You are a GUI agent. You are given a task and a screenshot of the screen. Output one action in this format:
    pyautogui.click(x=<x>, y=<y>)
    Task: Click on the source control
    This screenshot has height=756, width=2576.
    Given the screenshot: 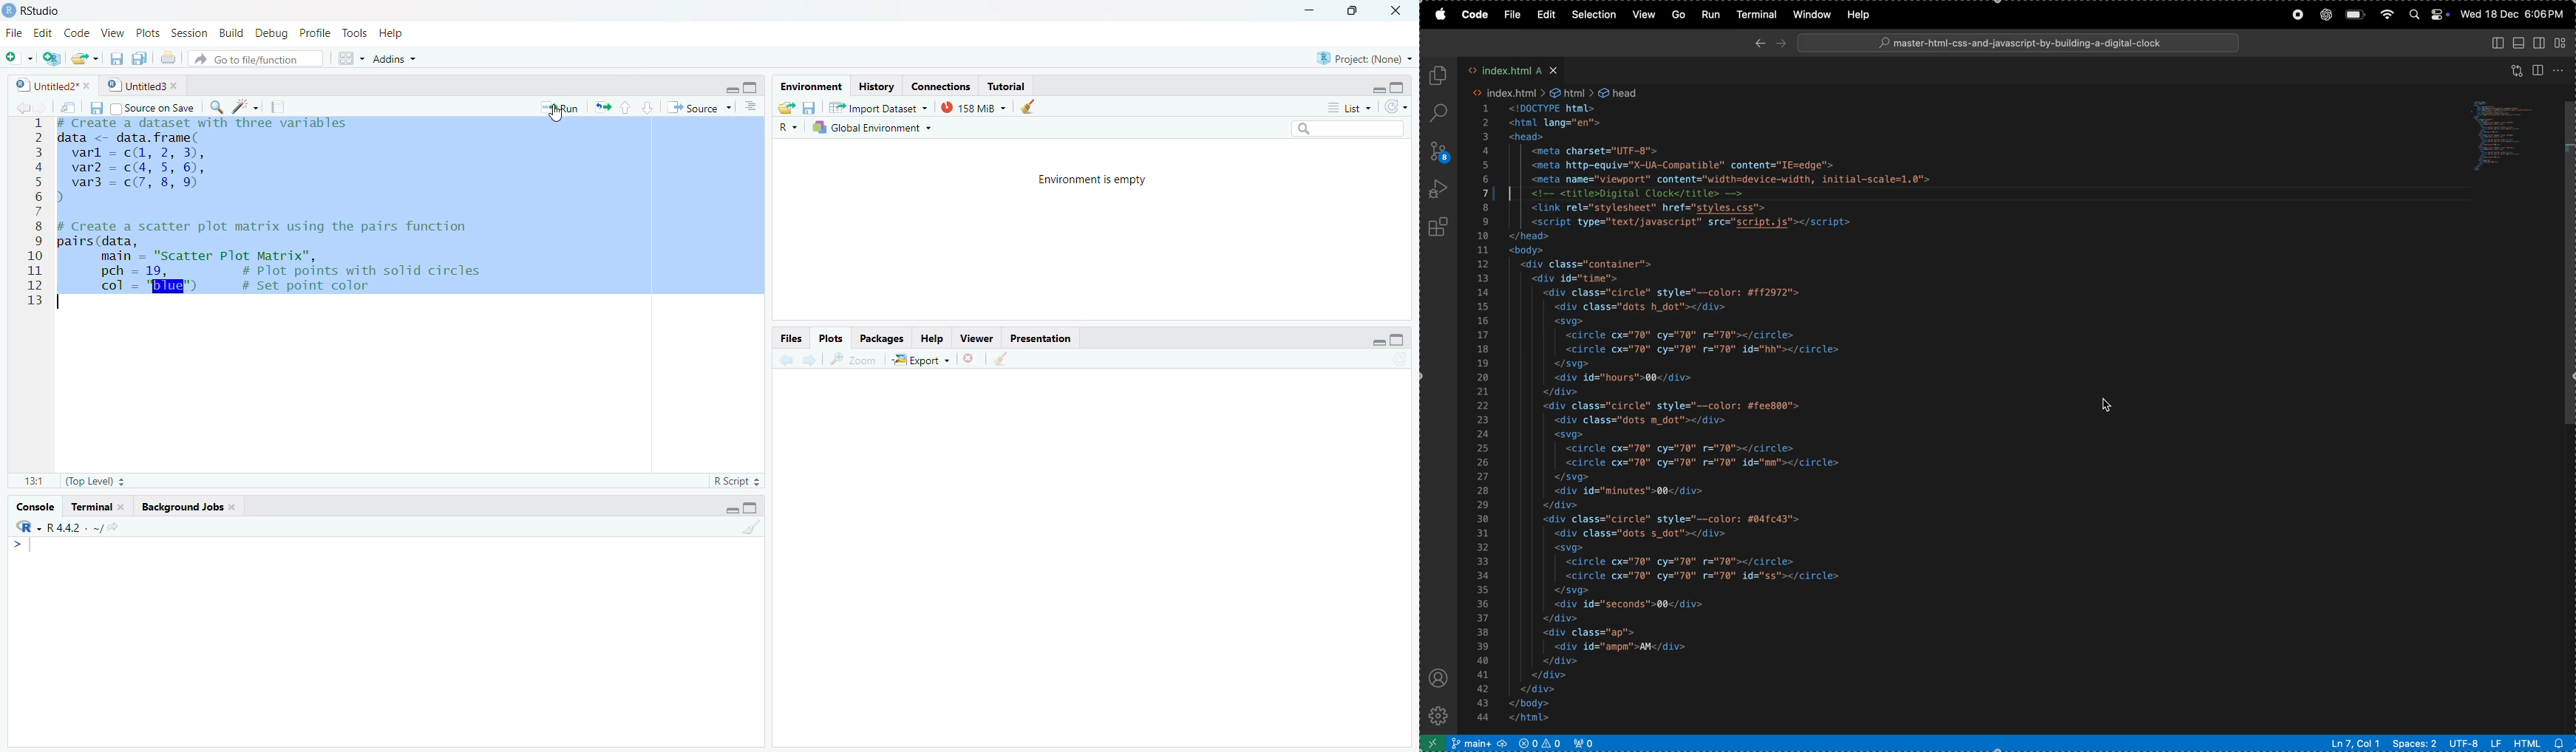 What is the action you would take?
    pyautogui.click(x=1438, y=151)
    